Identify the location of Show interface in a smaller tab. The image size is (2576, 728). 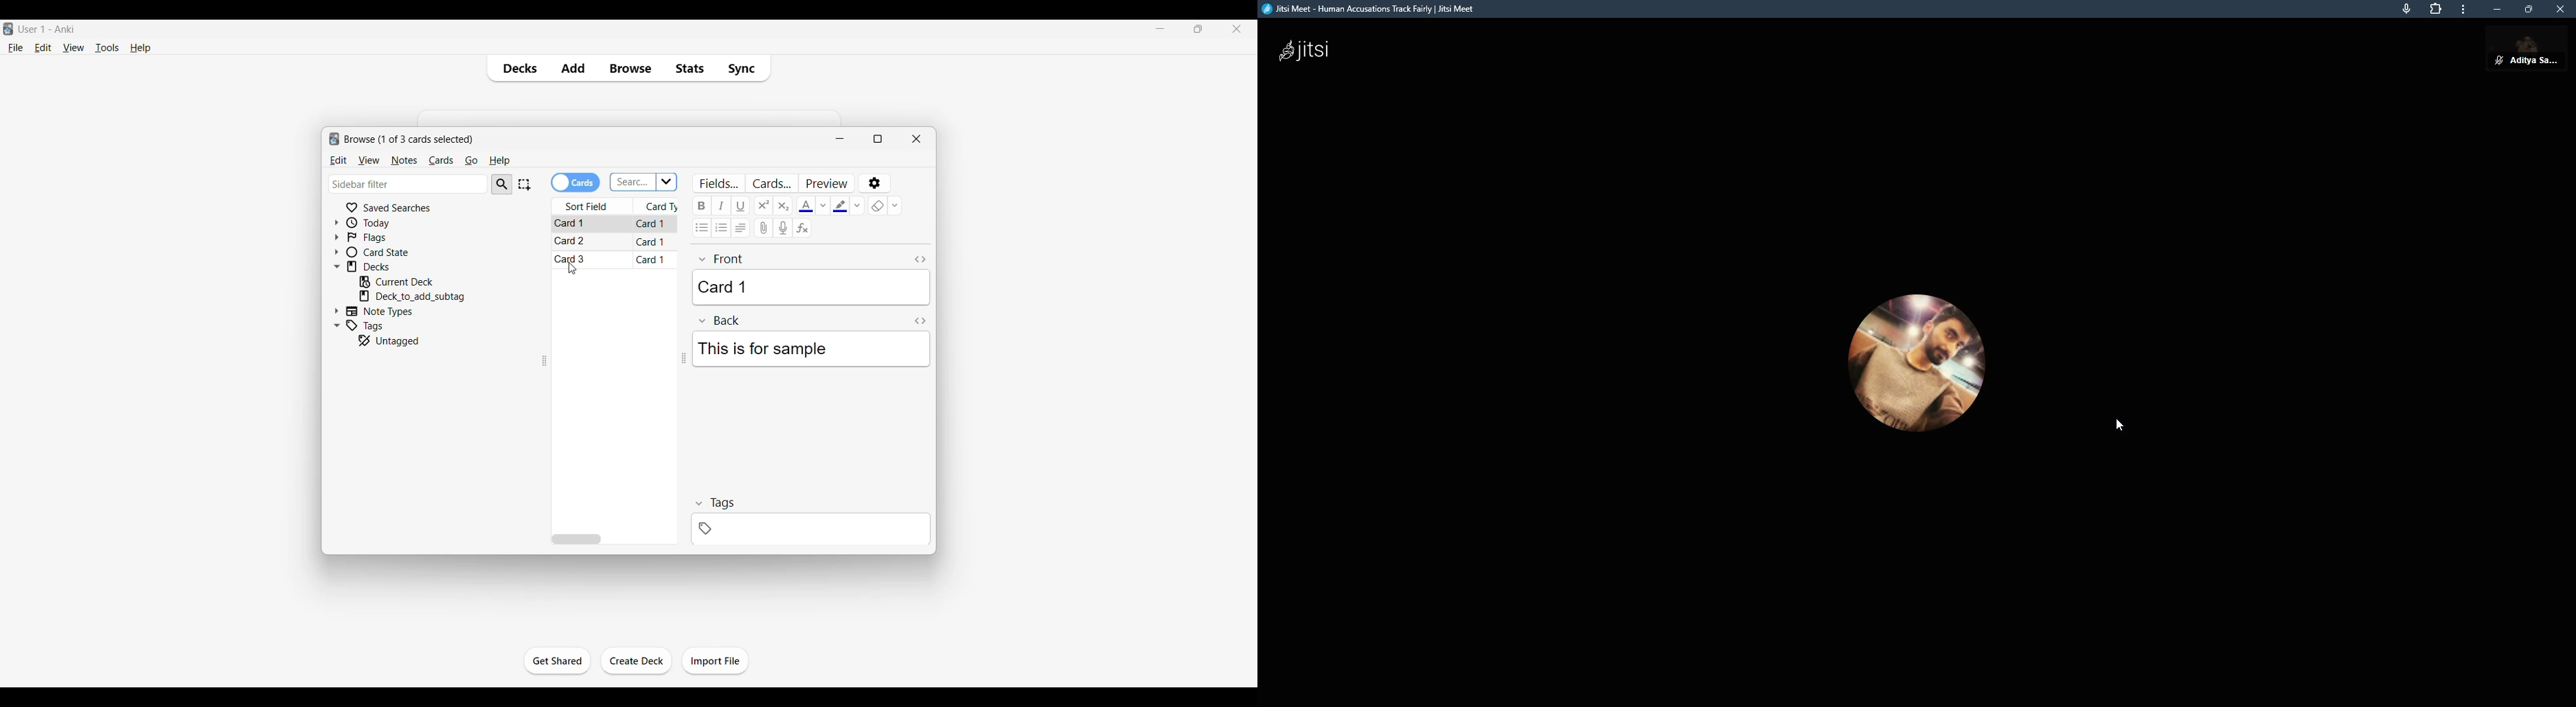
(1198, 29).